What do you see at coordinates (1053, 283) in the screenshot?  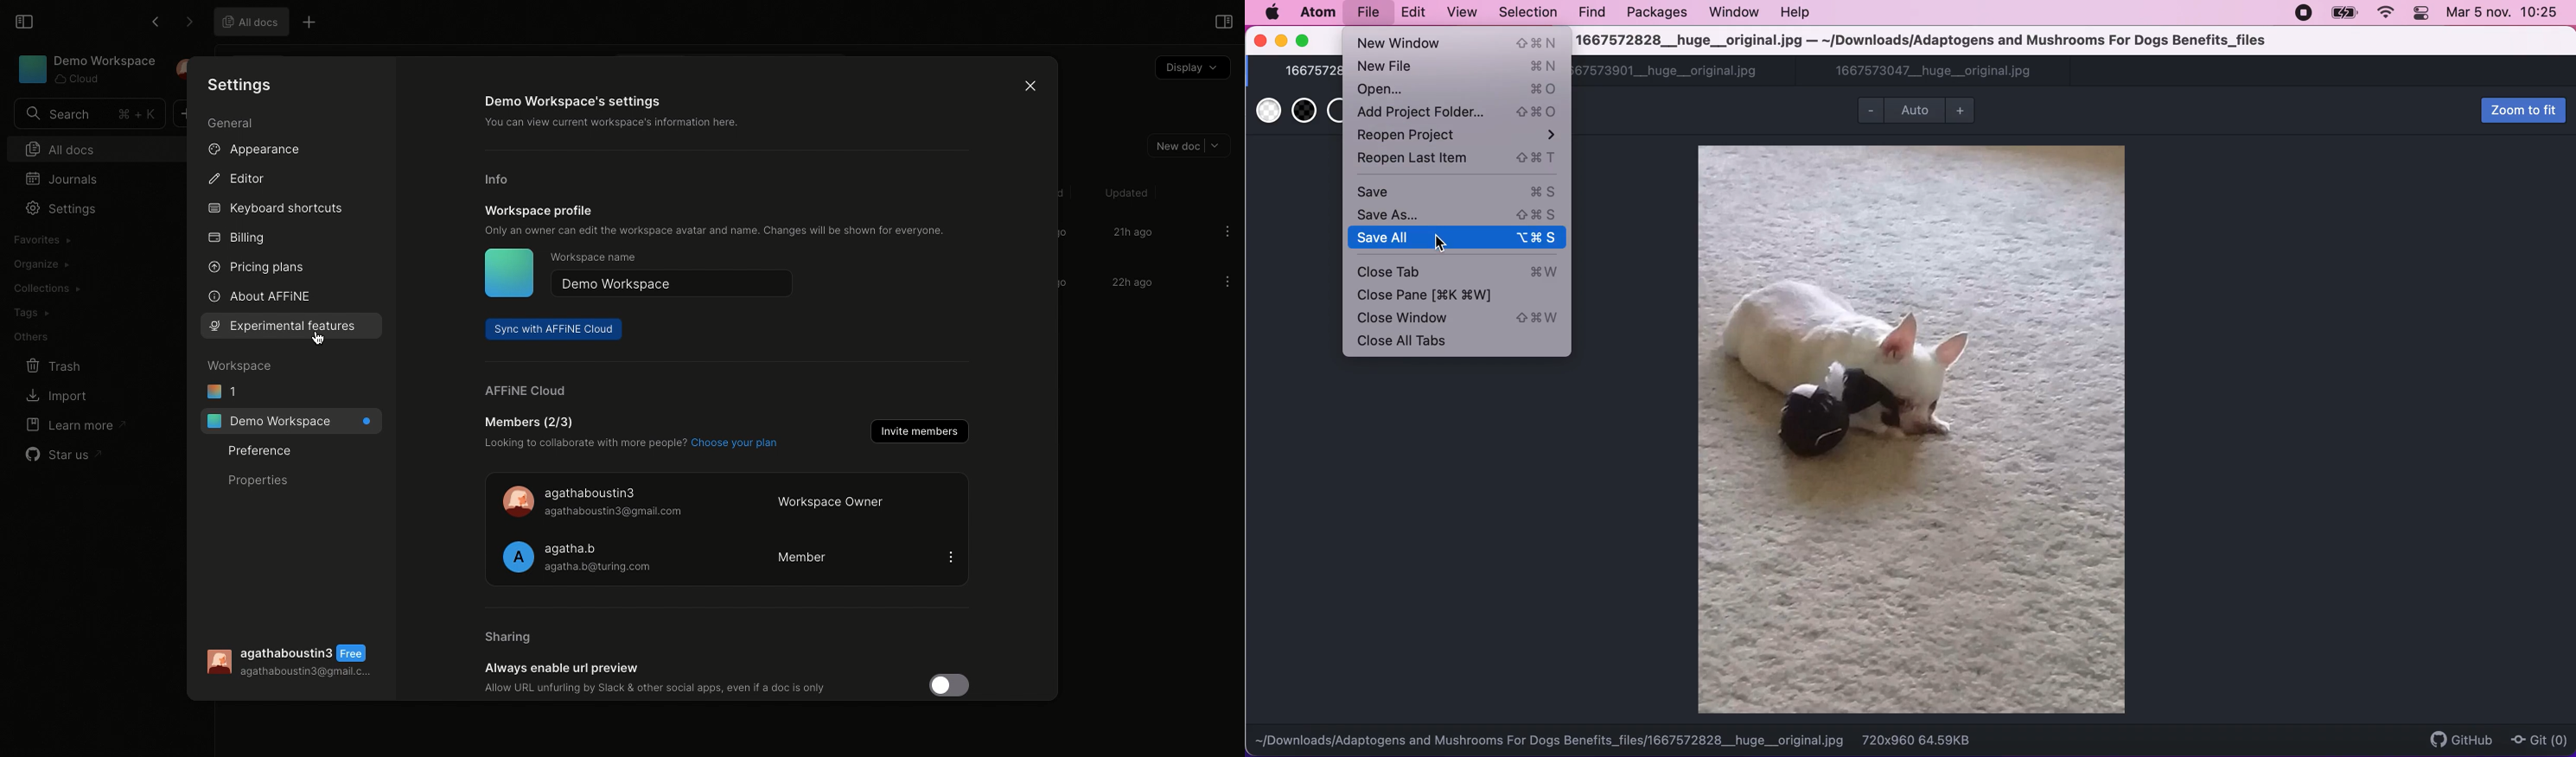 I see `Scroll` at bounding box center [1053, 283].